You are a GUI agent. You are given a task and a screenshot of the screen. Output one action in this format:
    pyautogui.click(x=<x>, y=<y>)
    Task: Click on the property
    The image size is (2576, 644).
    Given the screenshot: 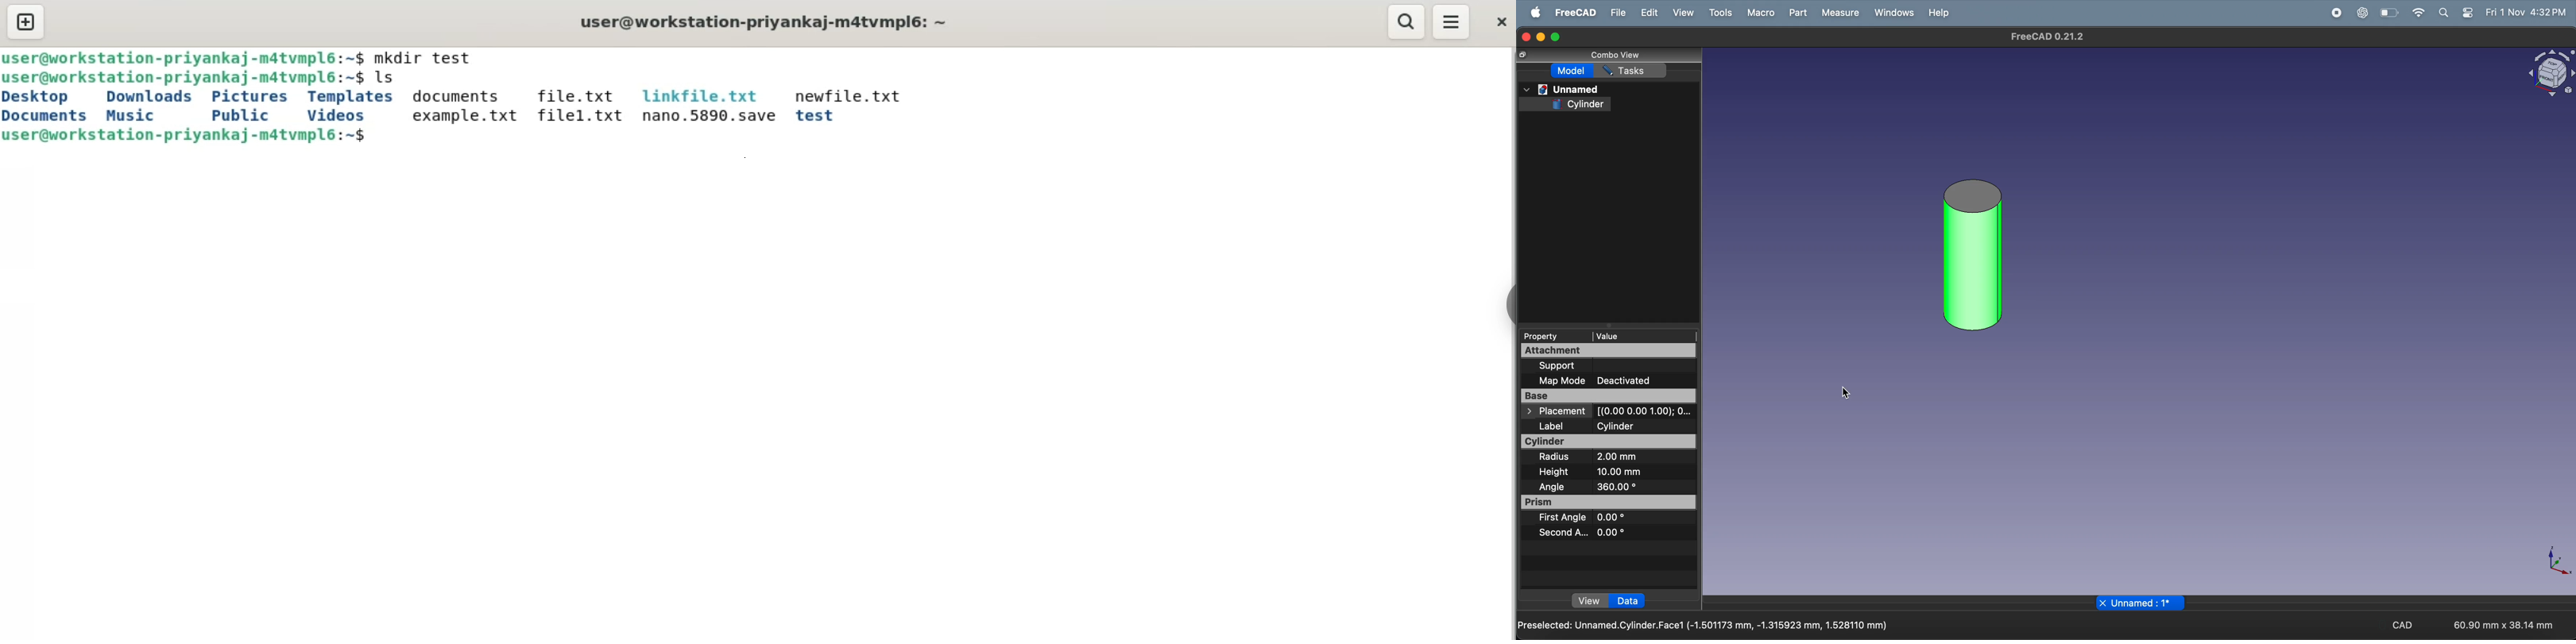 What is the action you would take?
    pyautogui.click(x=1549, y=337)
    